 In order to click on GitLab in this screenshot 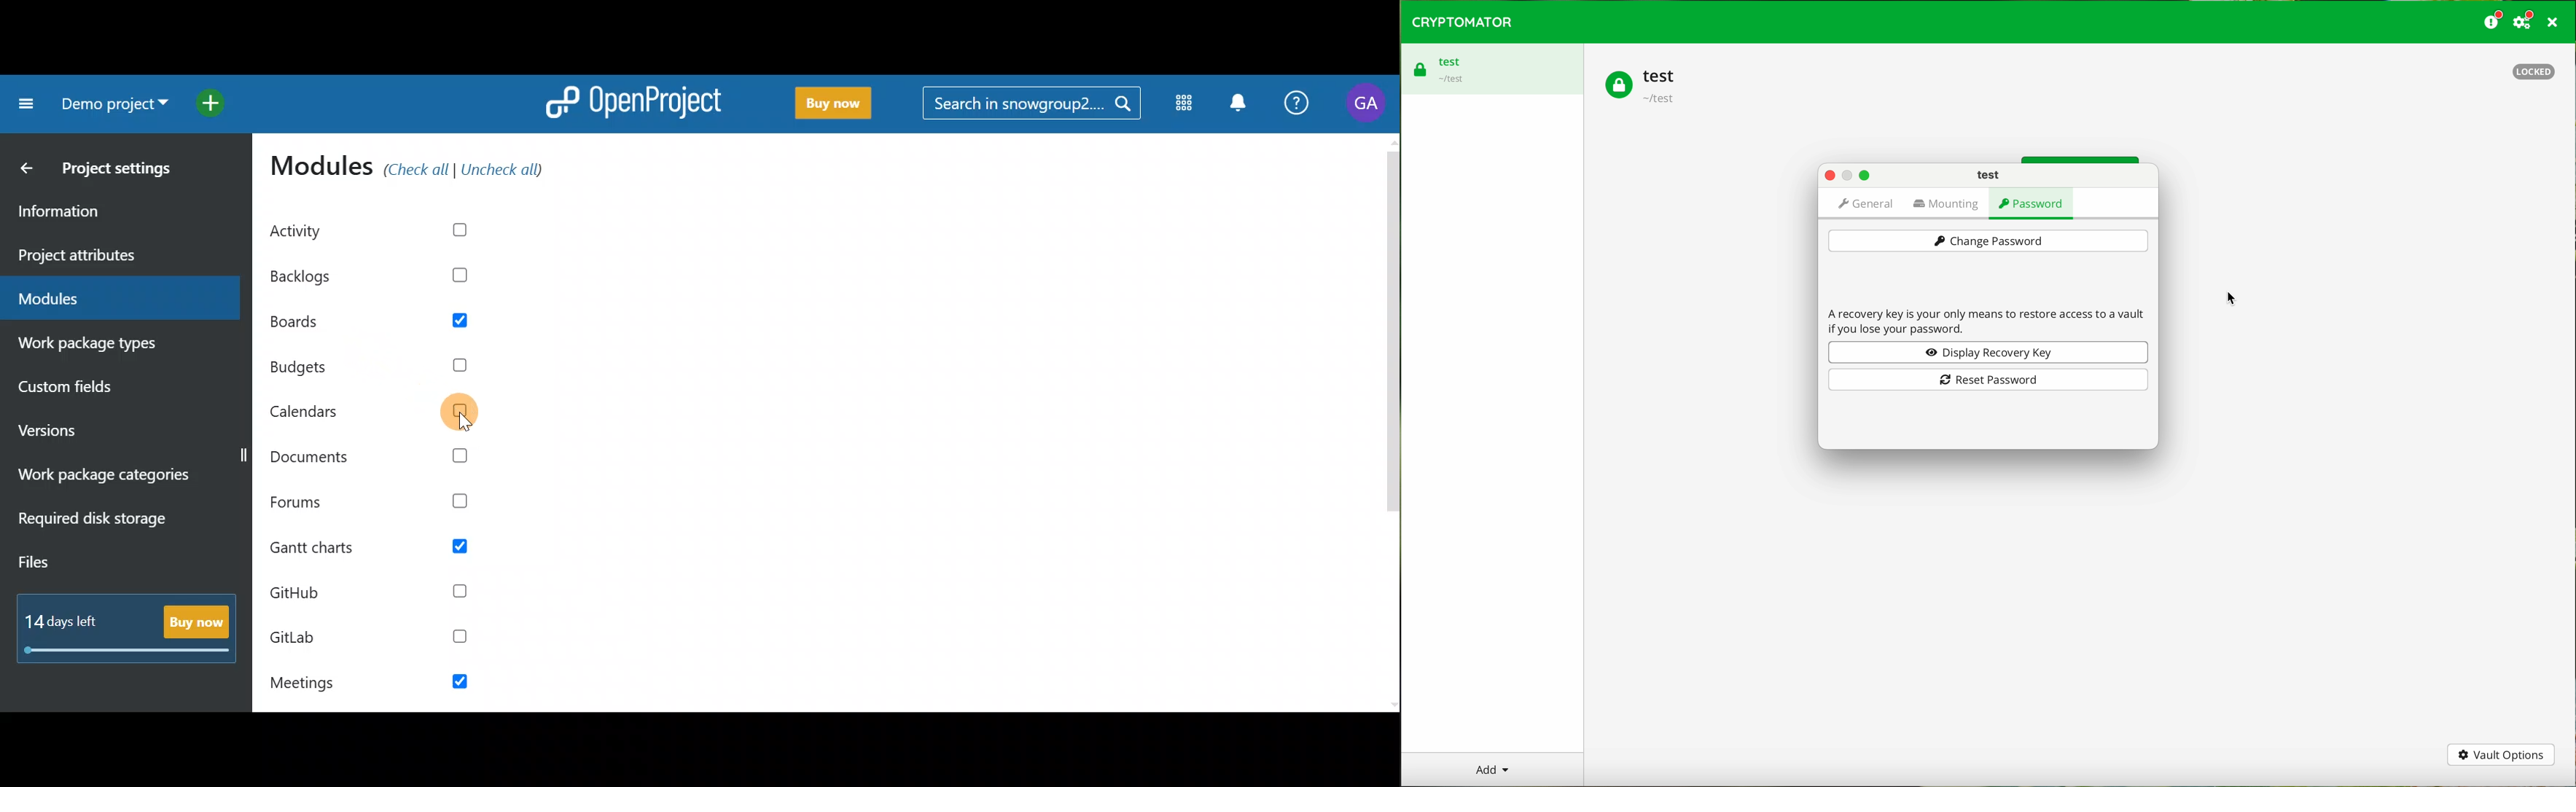, I will do `click(370, 638)`.